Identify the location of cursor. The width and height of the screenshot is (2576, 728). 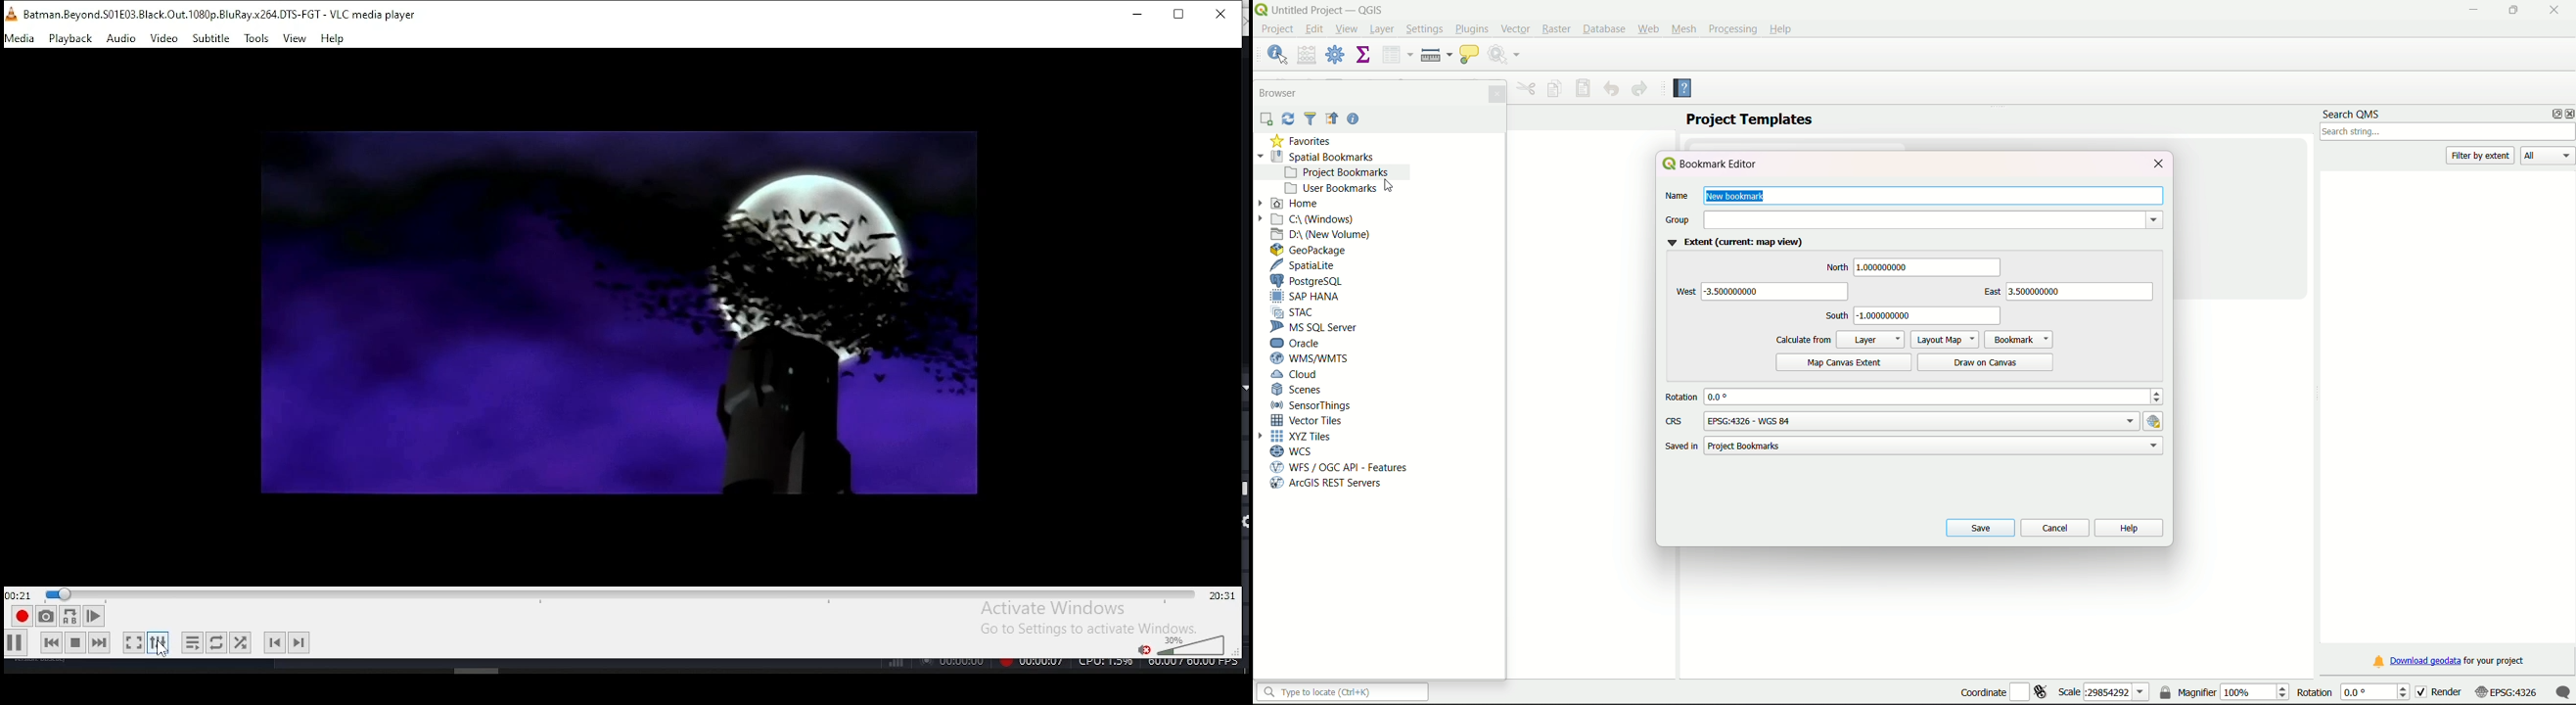
(1392, 188).